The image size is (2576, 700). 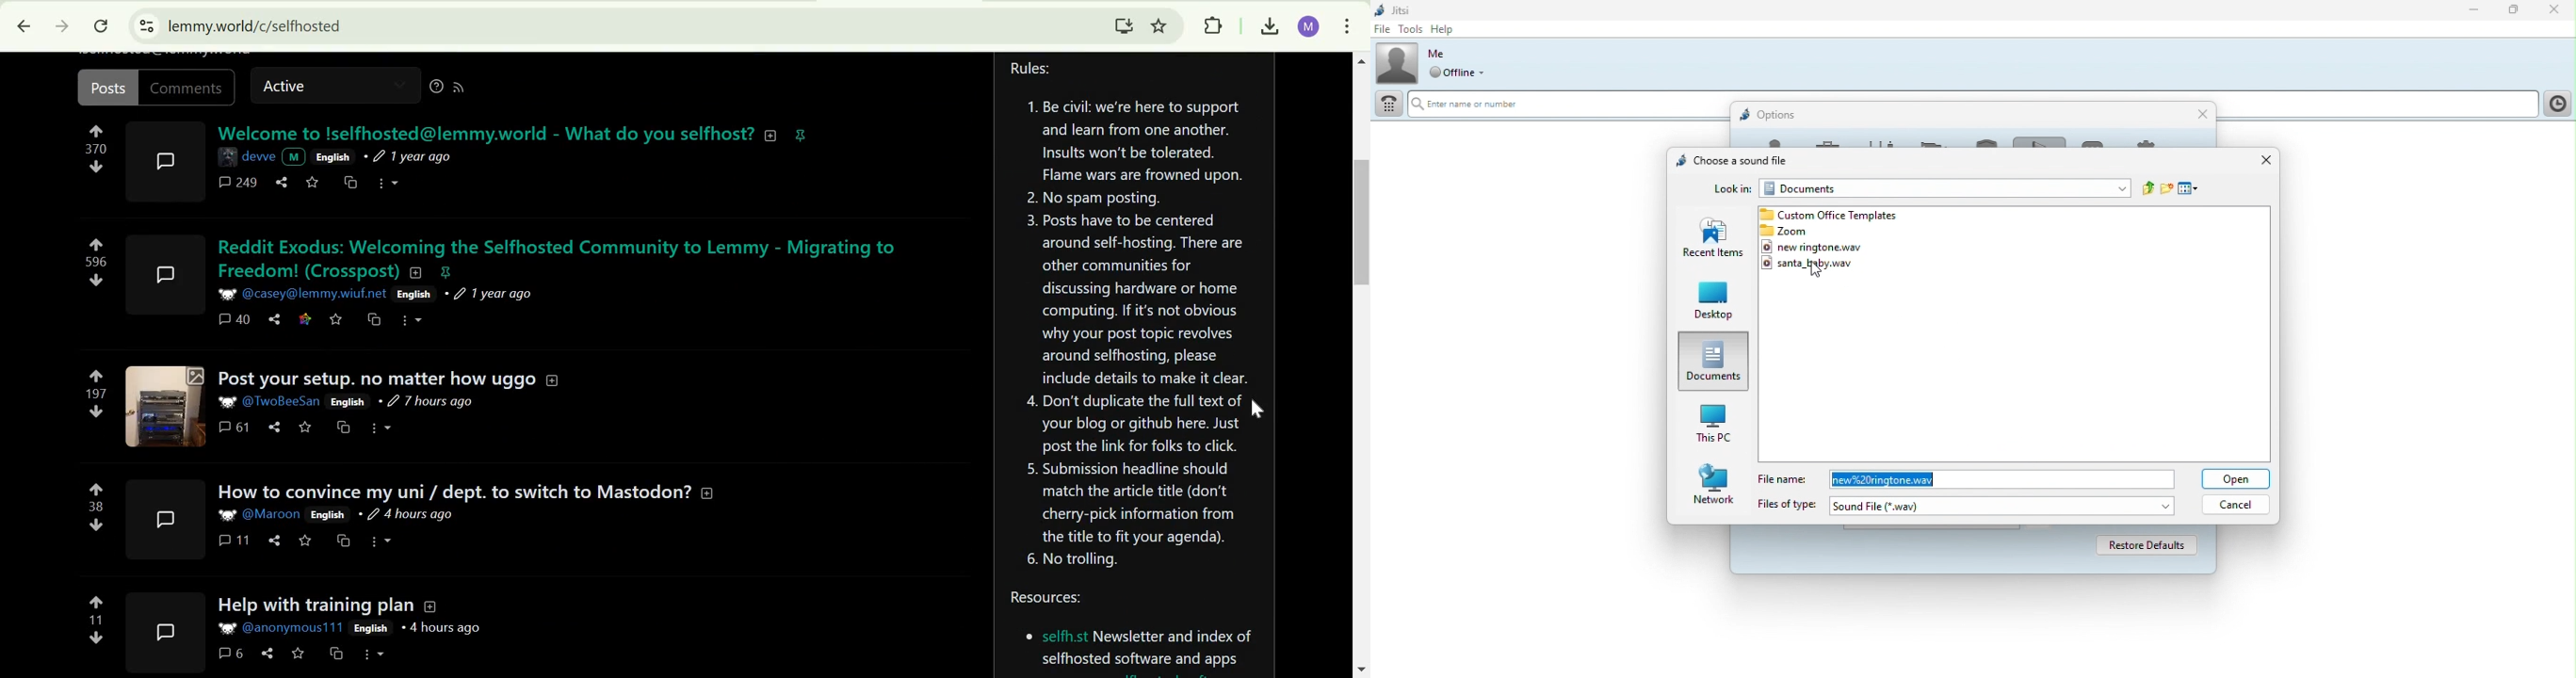 I want to click on up one level, so click(x=2149, y=189).